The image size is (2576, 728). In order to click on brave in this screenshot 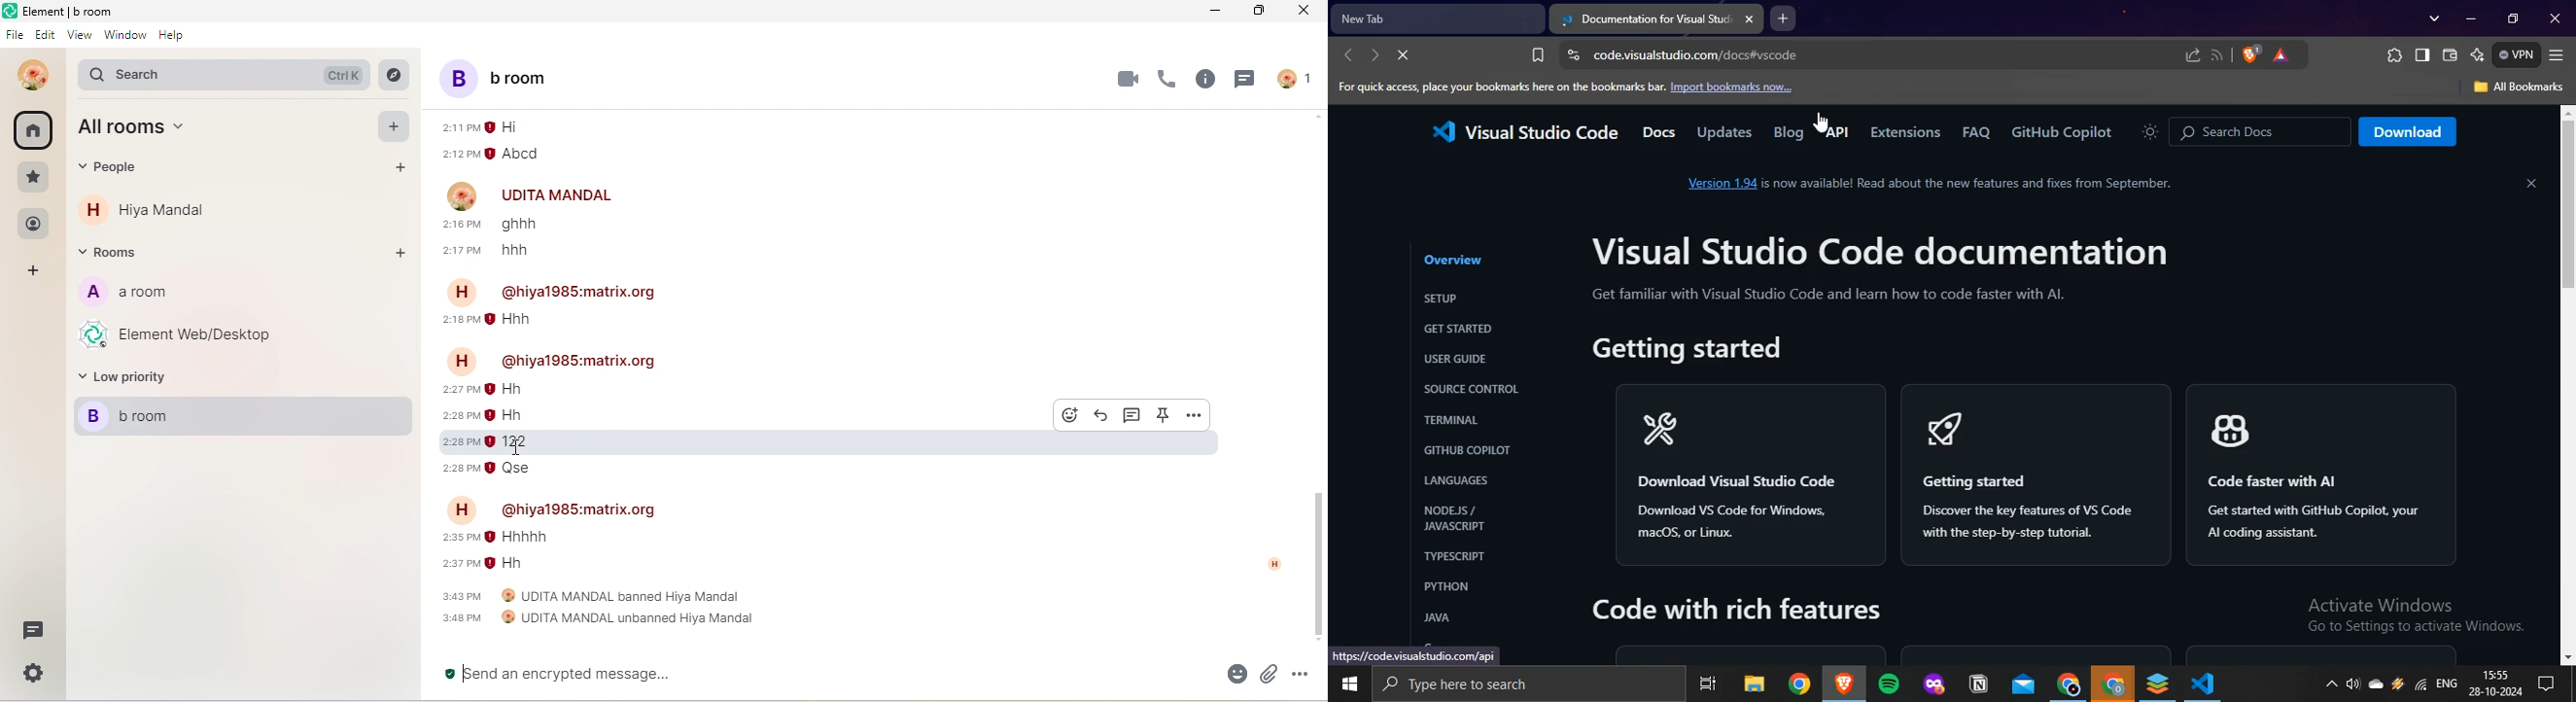, I will do `click(1841, 684)`.